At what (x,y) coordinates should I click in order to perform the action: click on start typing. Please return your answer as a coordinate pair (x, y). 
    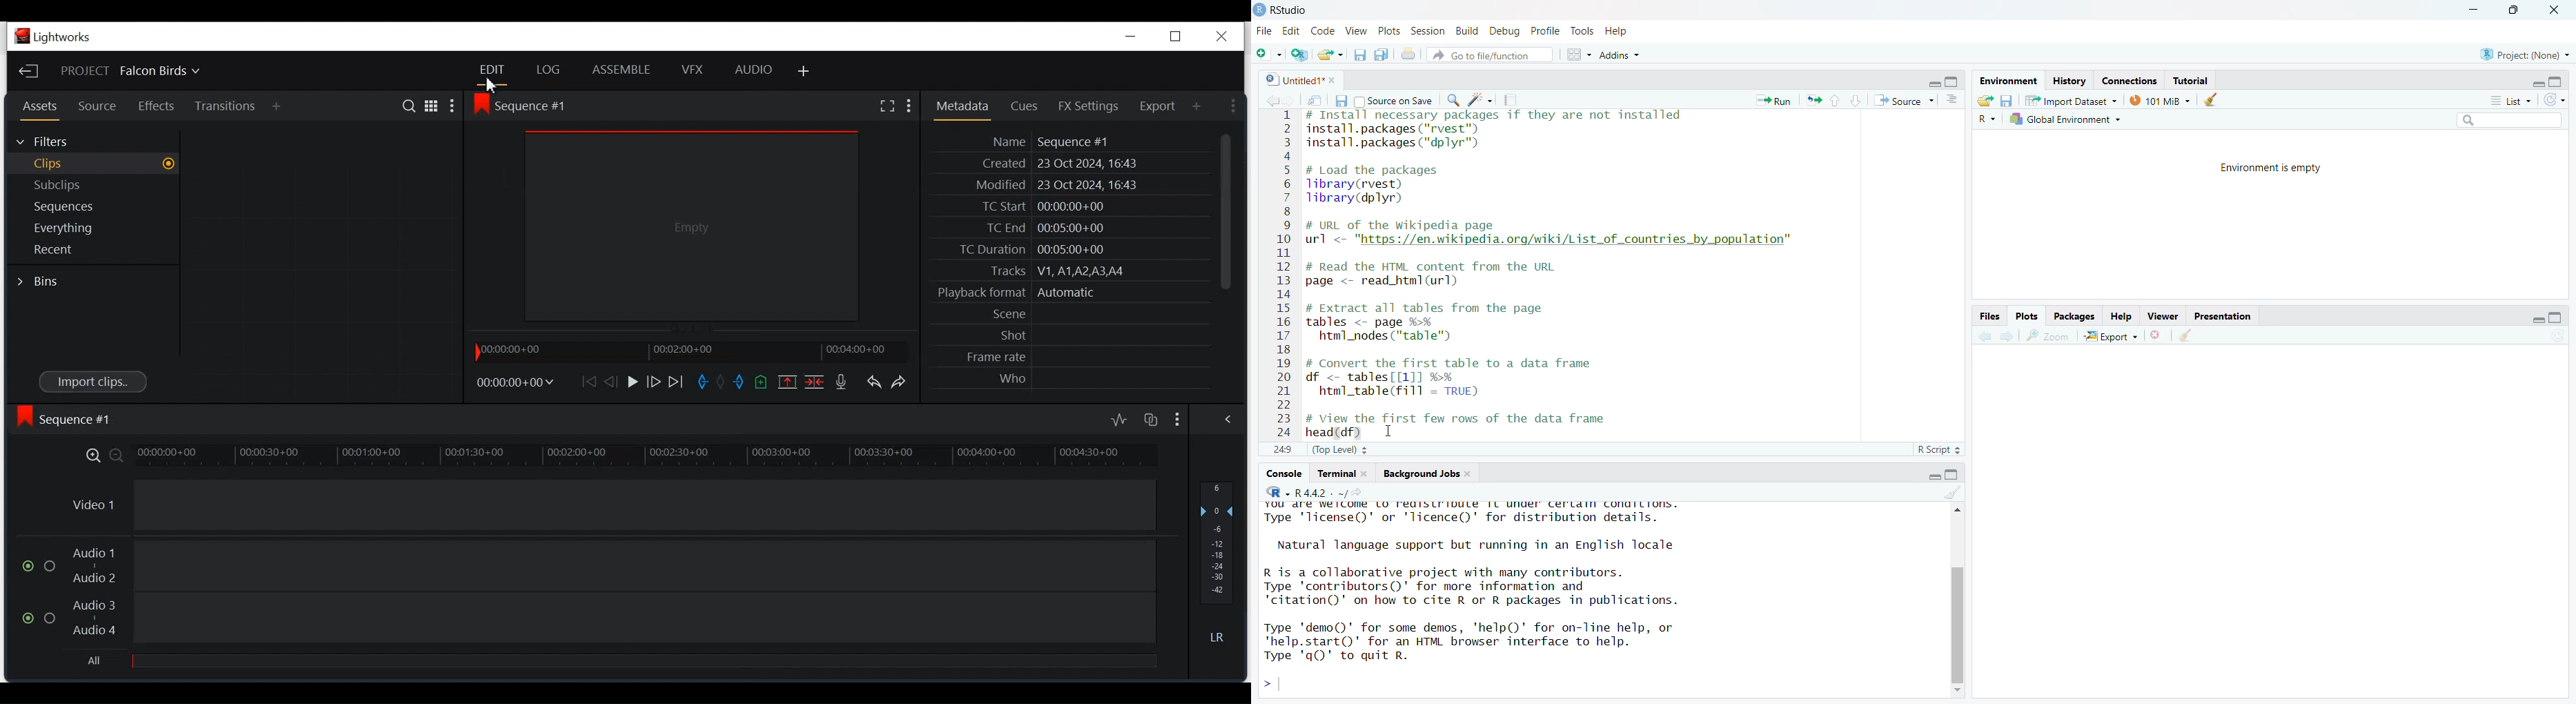
    Looking at the image, I should click on (1272, 685).